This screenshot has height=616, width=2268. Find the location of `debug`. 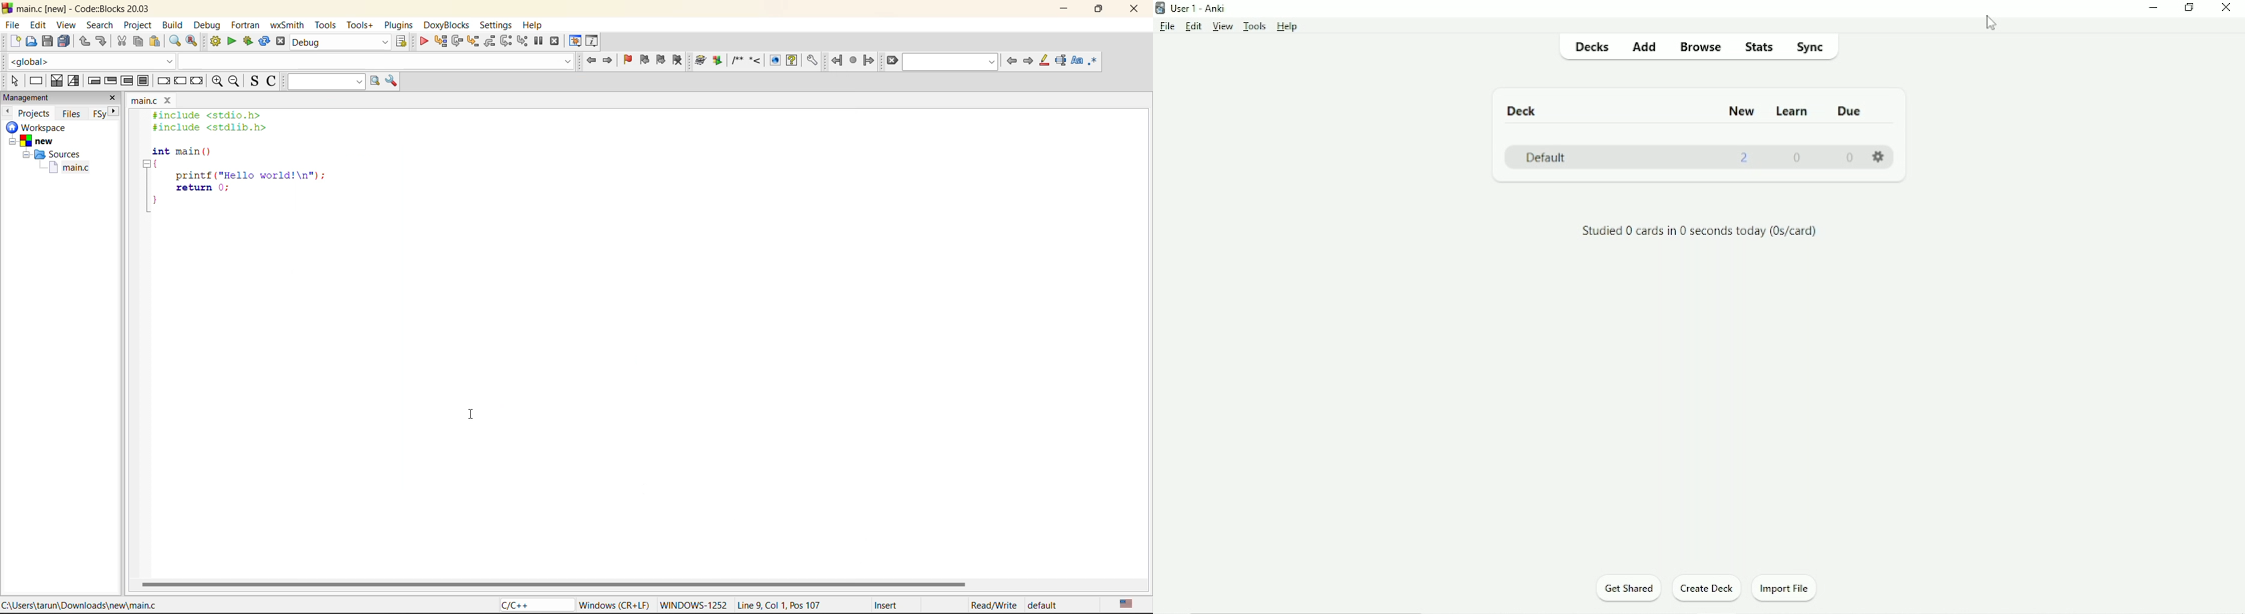

debug is located at coordinates (422, 41).